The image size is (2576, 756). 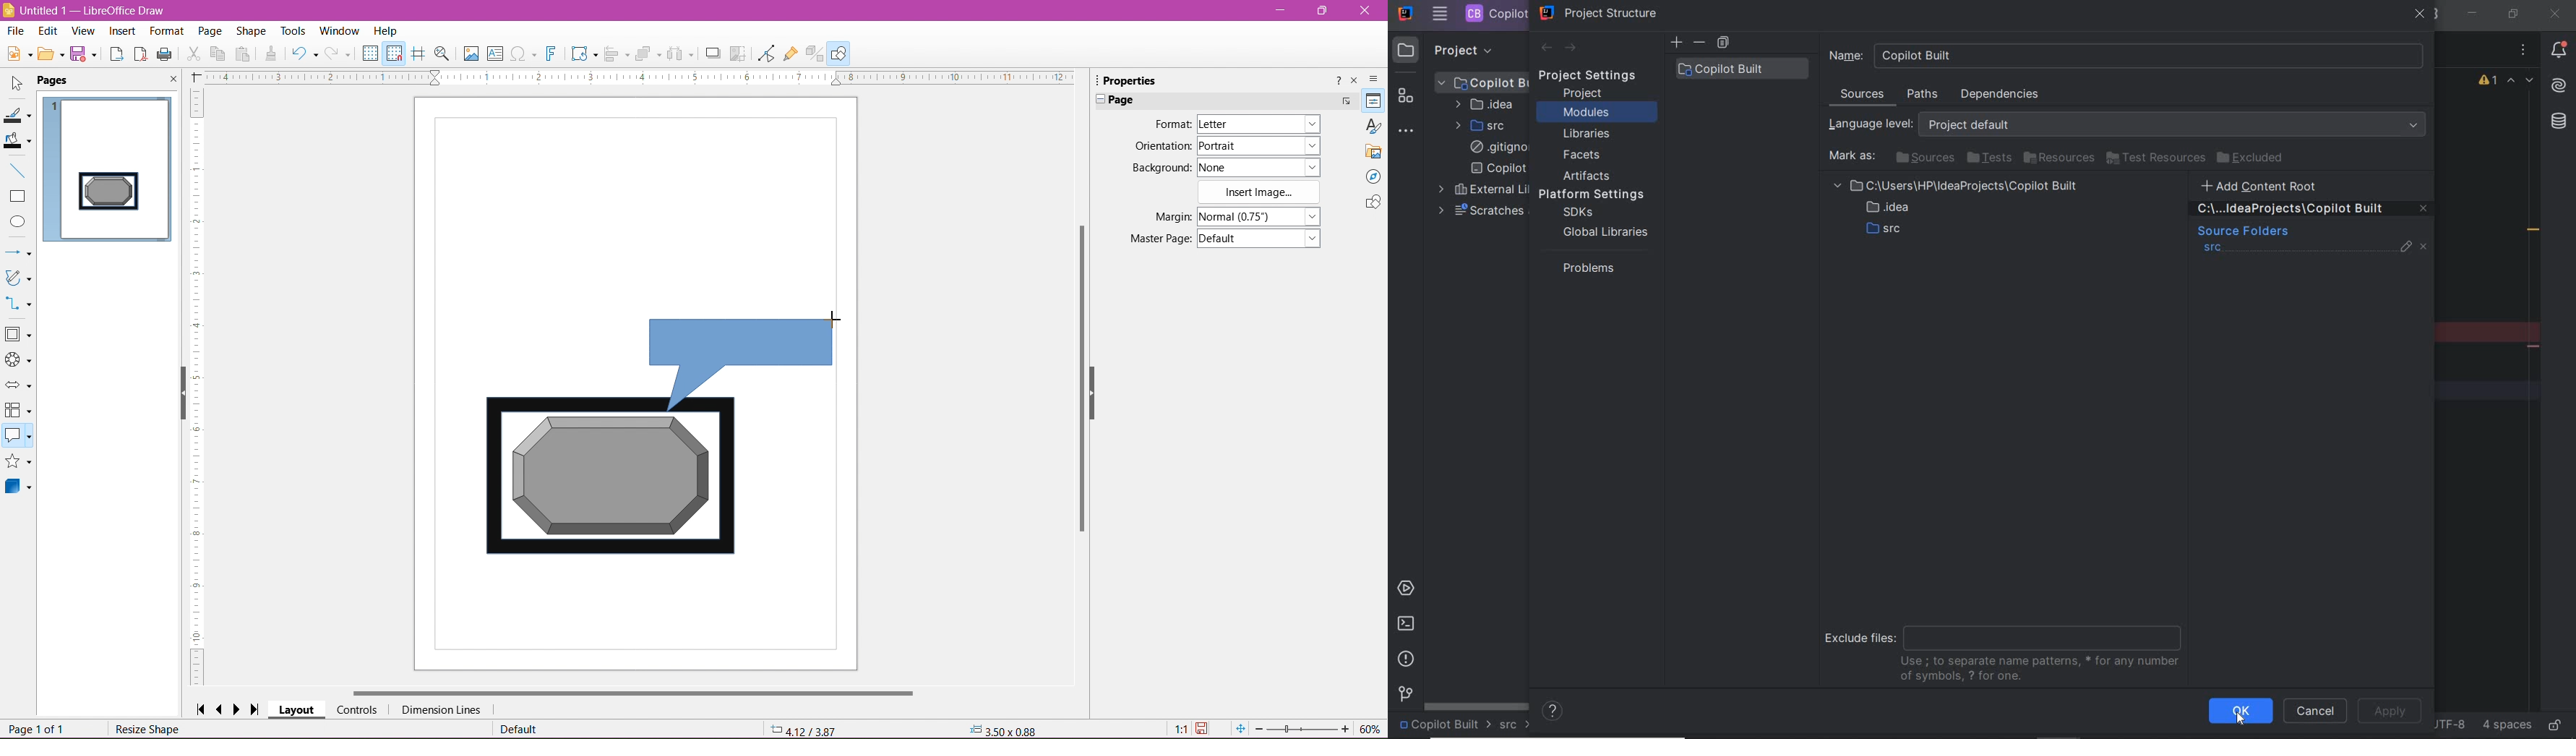 I want to click on Fit page to current window, so click(x=1240, y=729).